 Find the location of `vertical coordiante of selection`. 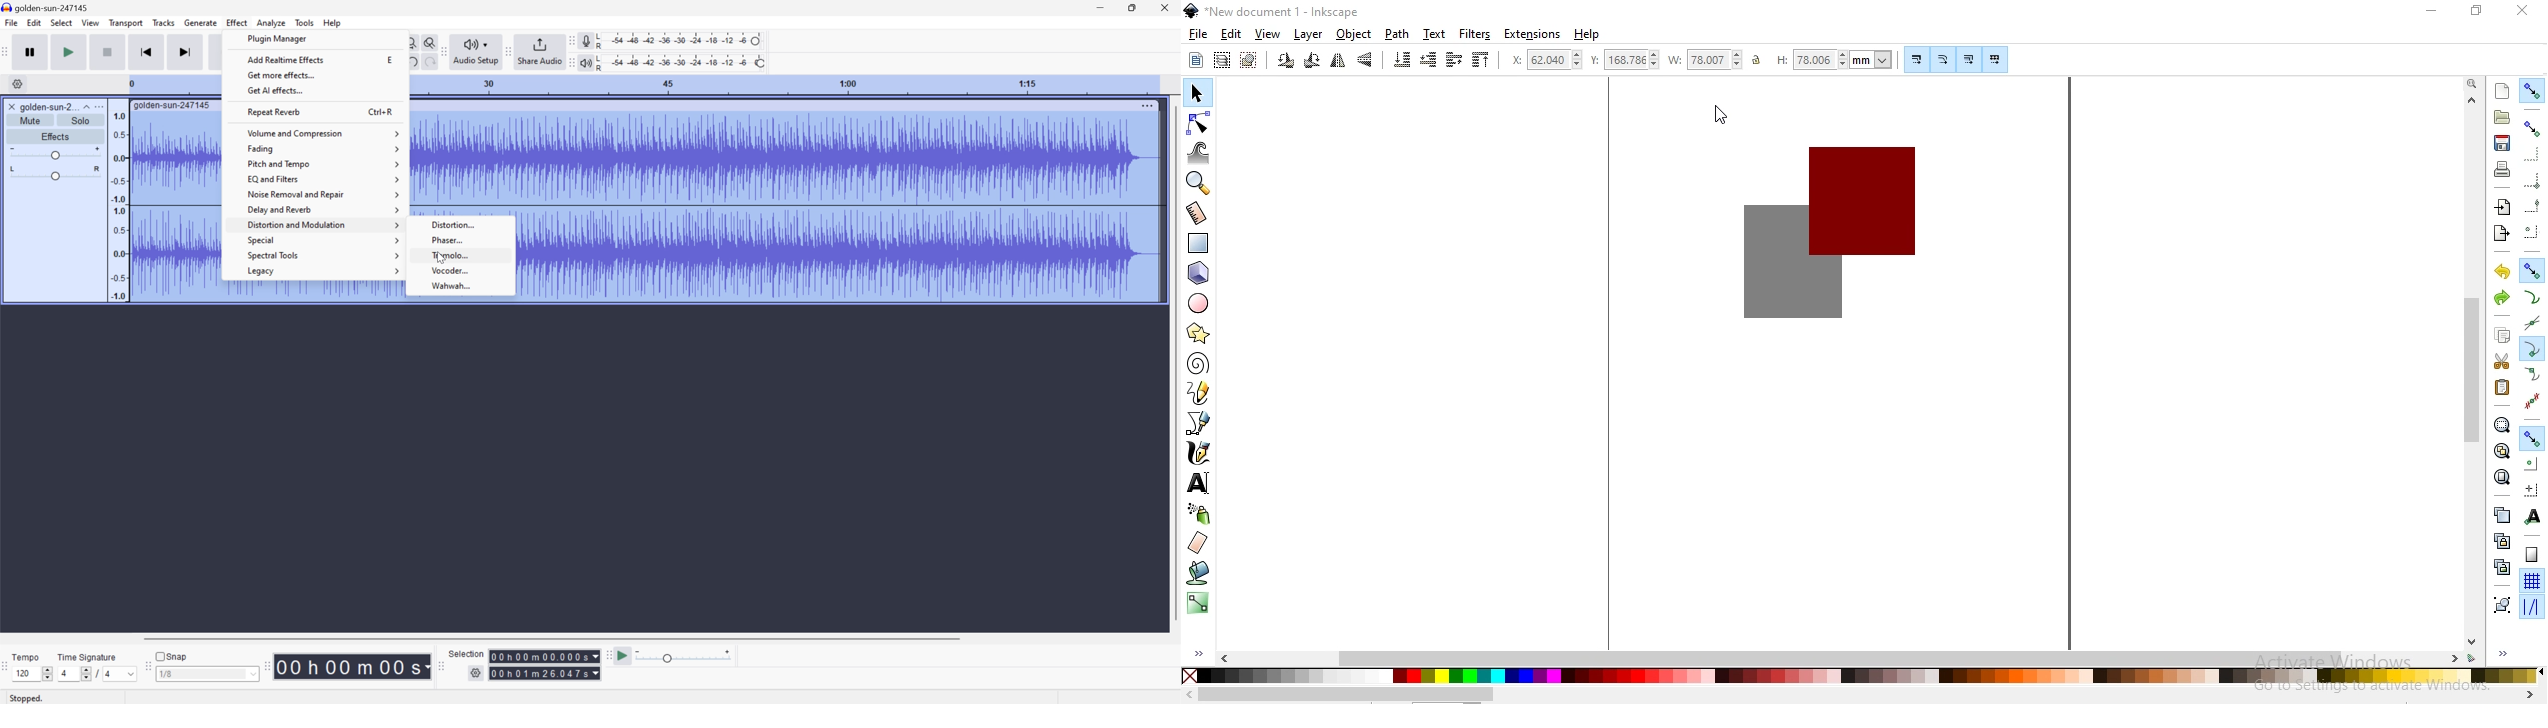

vertical coordiante of selection is located at coordinates (1625, 61).